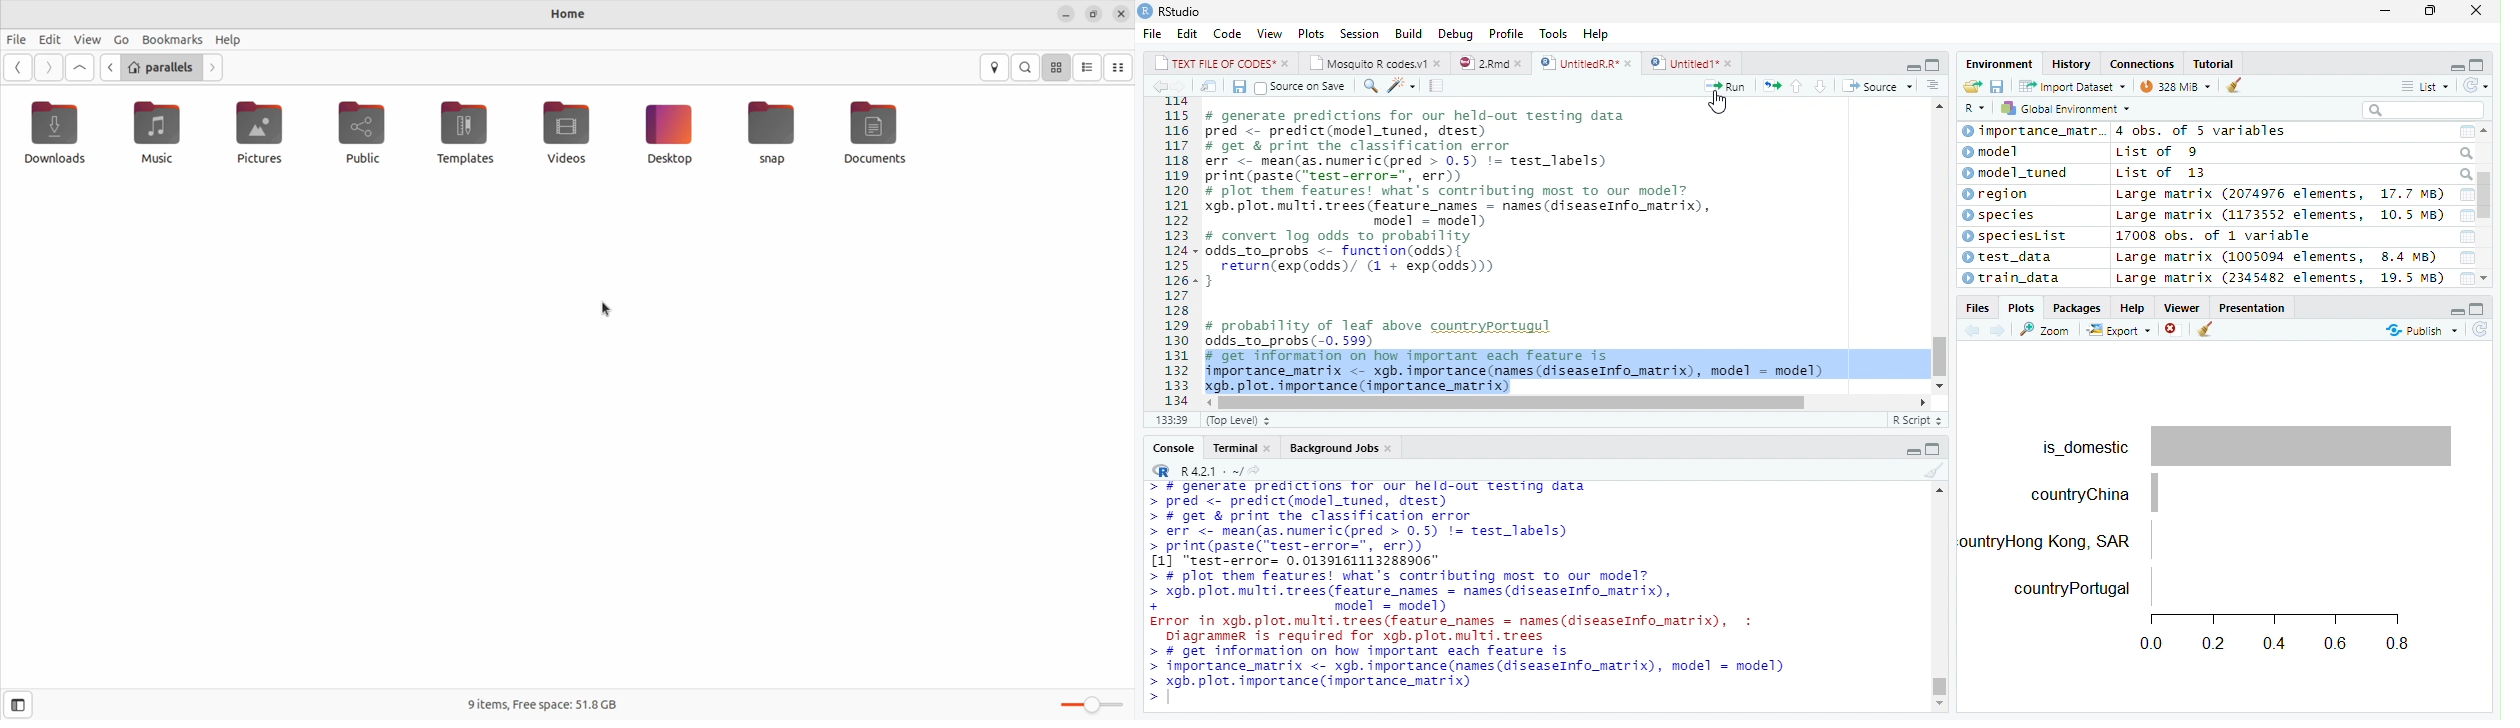 The image size is (2520, 728). I want to click on Re-run, so click(1768, 84).